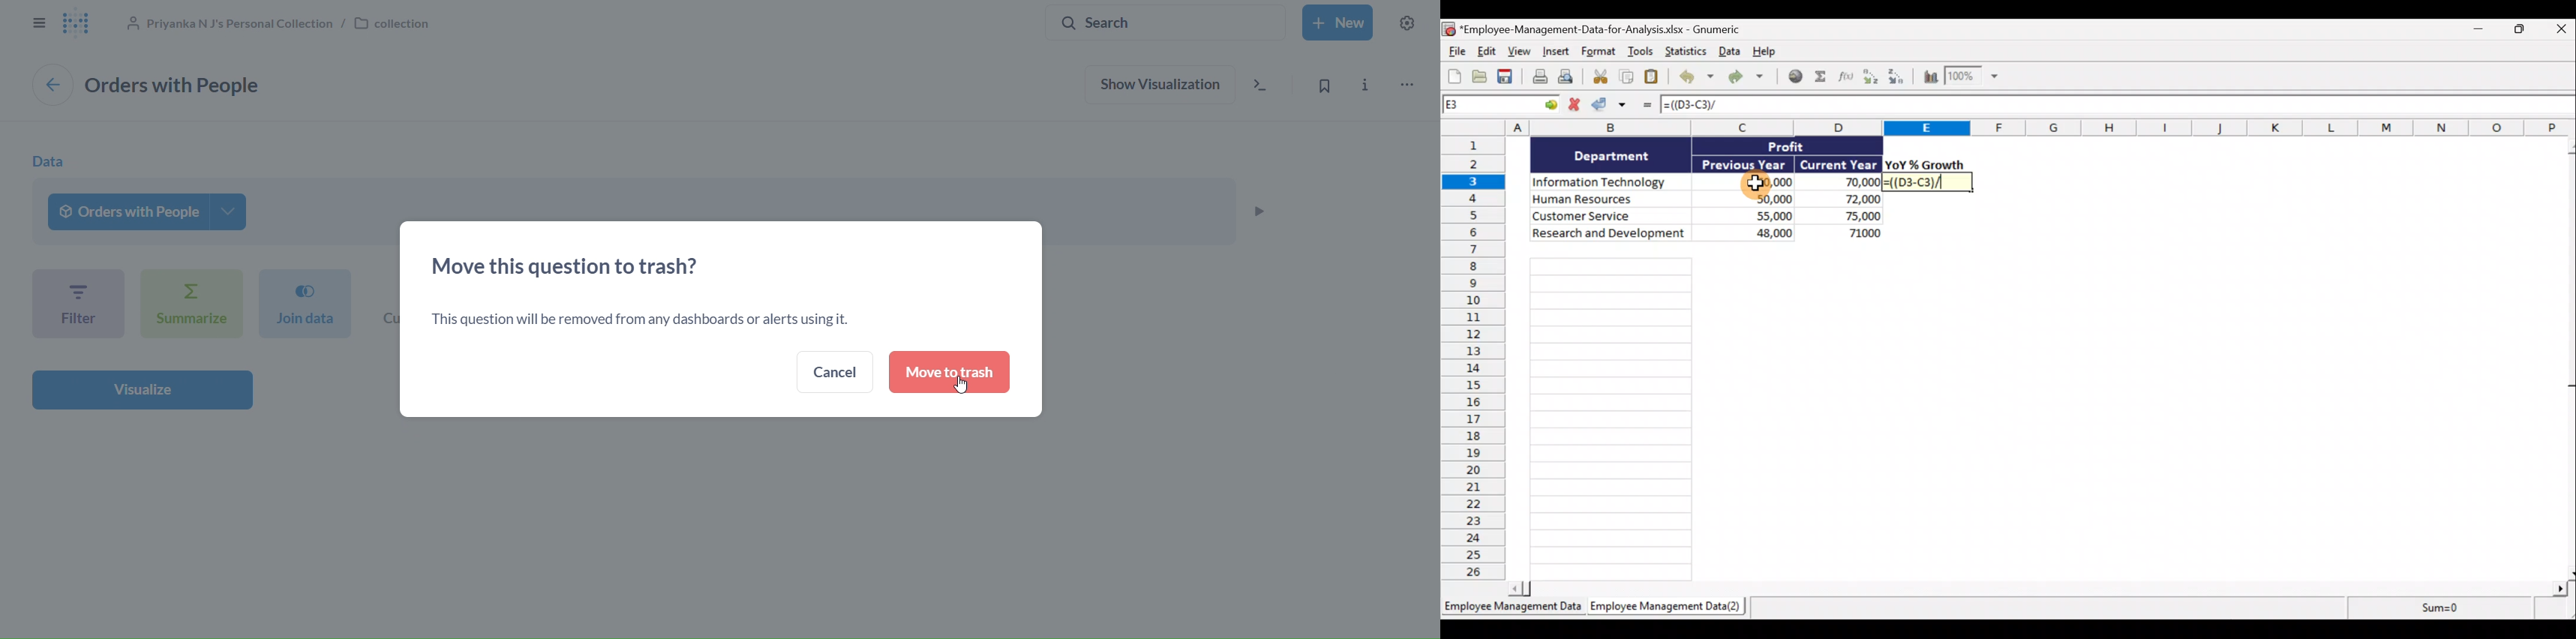 Image resolution: width=2576 pixels, height=644 pixels. What do you see at coordinates (1694, 78) in the screenshot?
I see `Undo last action` at bounding box center [1694, 78].